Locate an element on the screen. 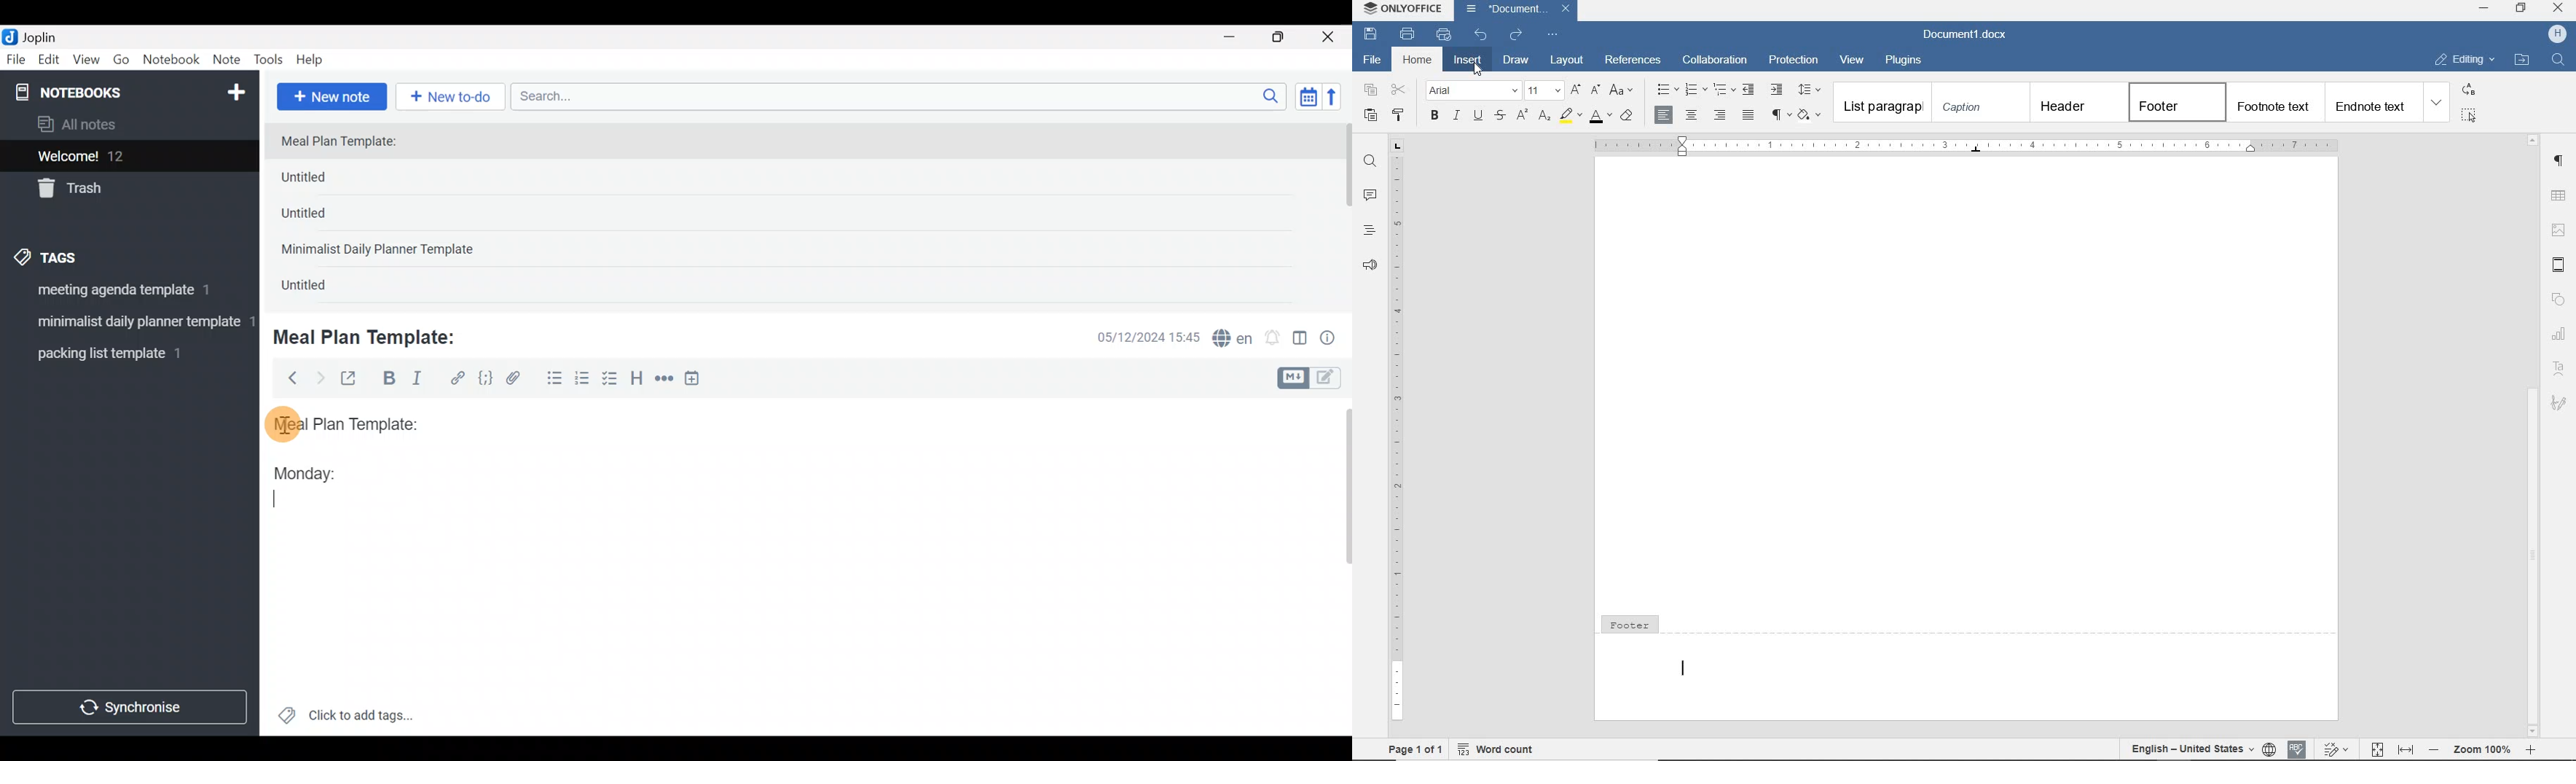 Image resolution: width=2576 pixels, height=784 pixels. Meal Plan Template: is located at coordinates (347, 142).